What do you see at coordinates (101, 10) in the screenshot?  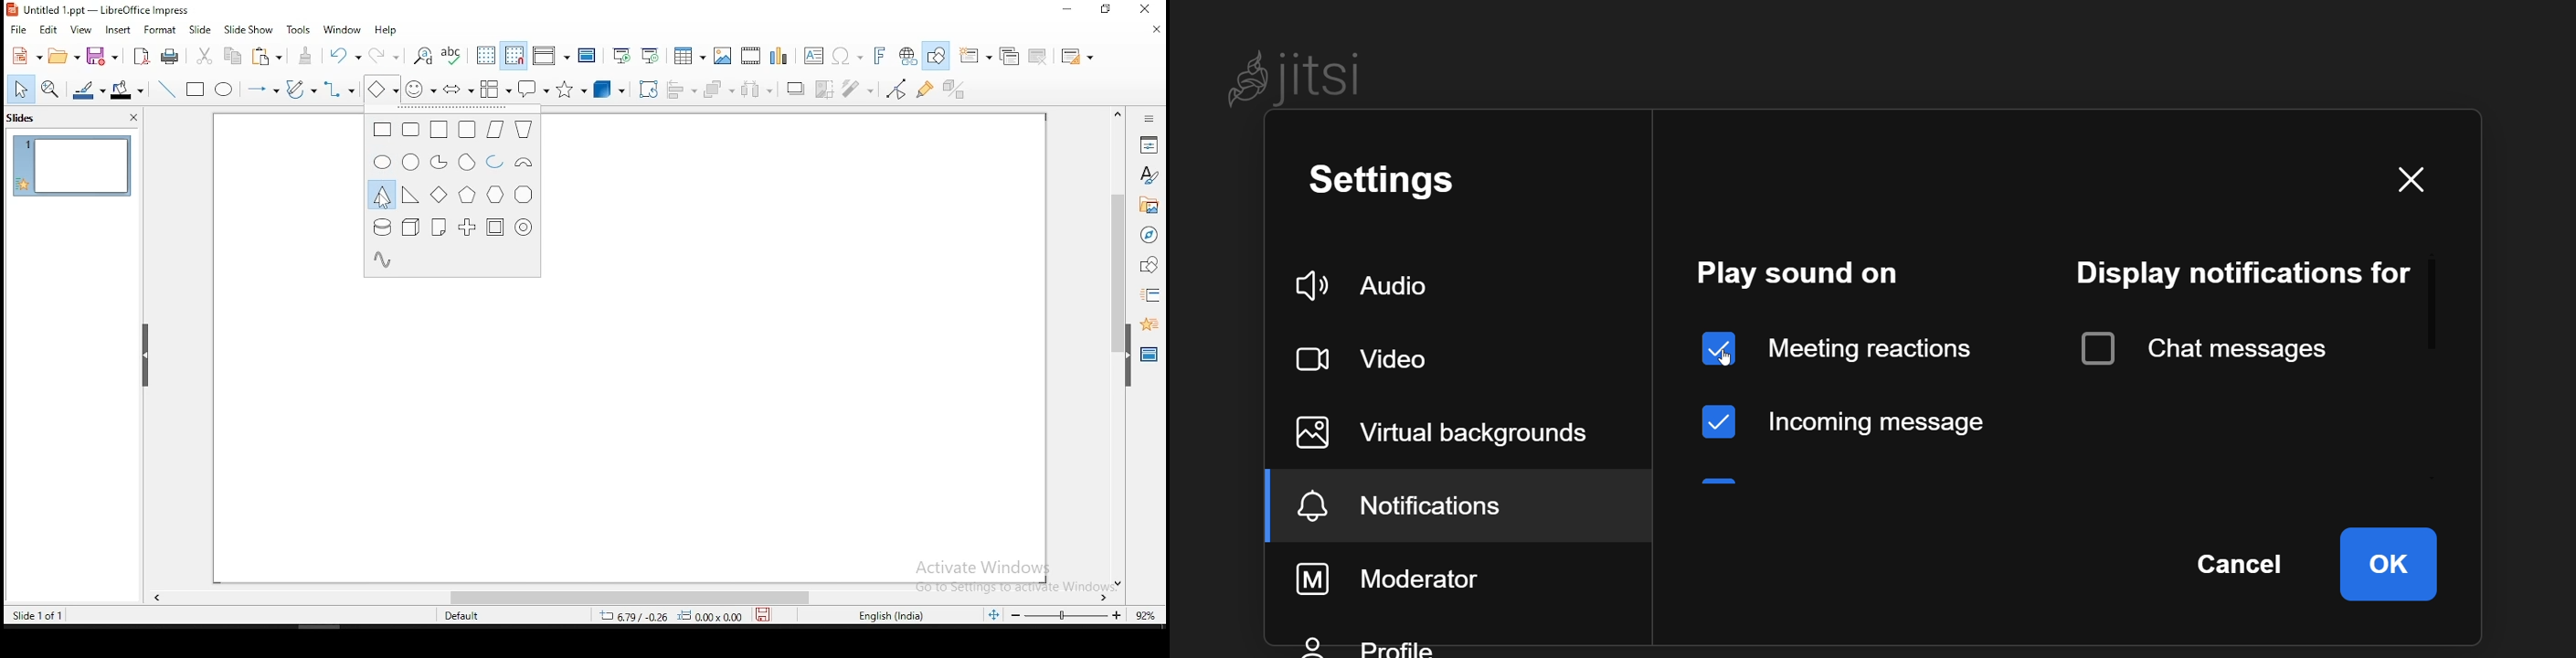 I see `icon and file name` at bounding box center [101, 10].